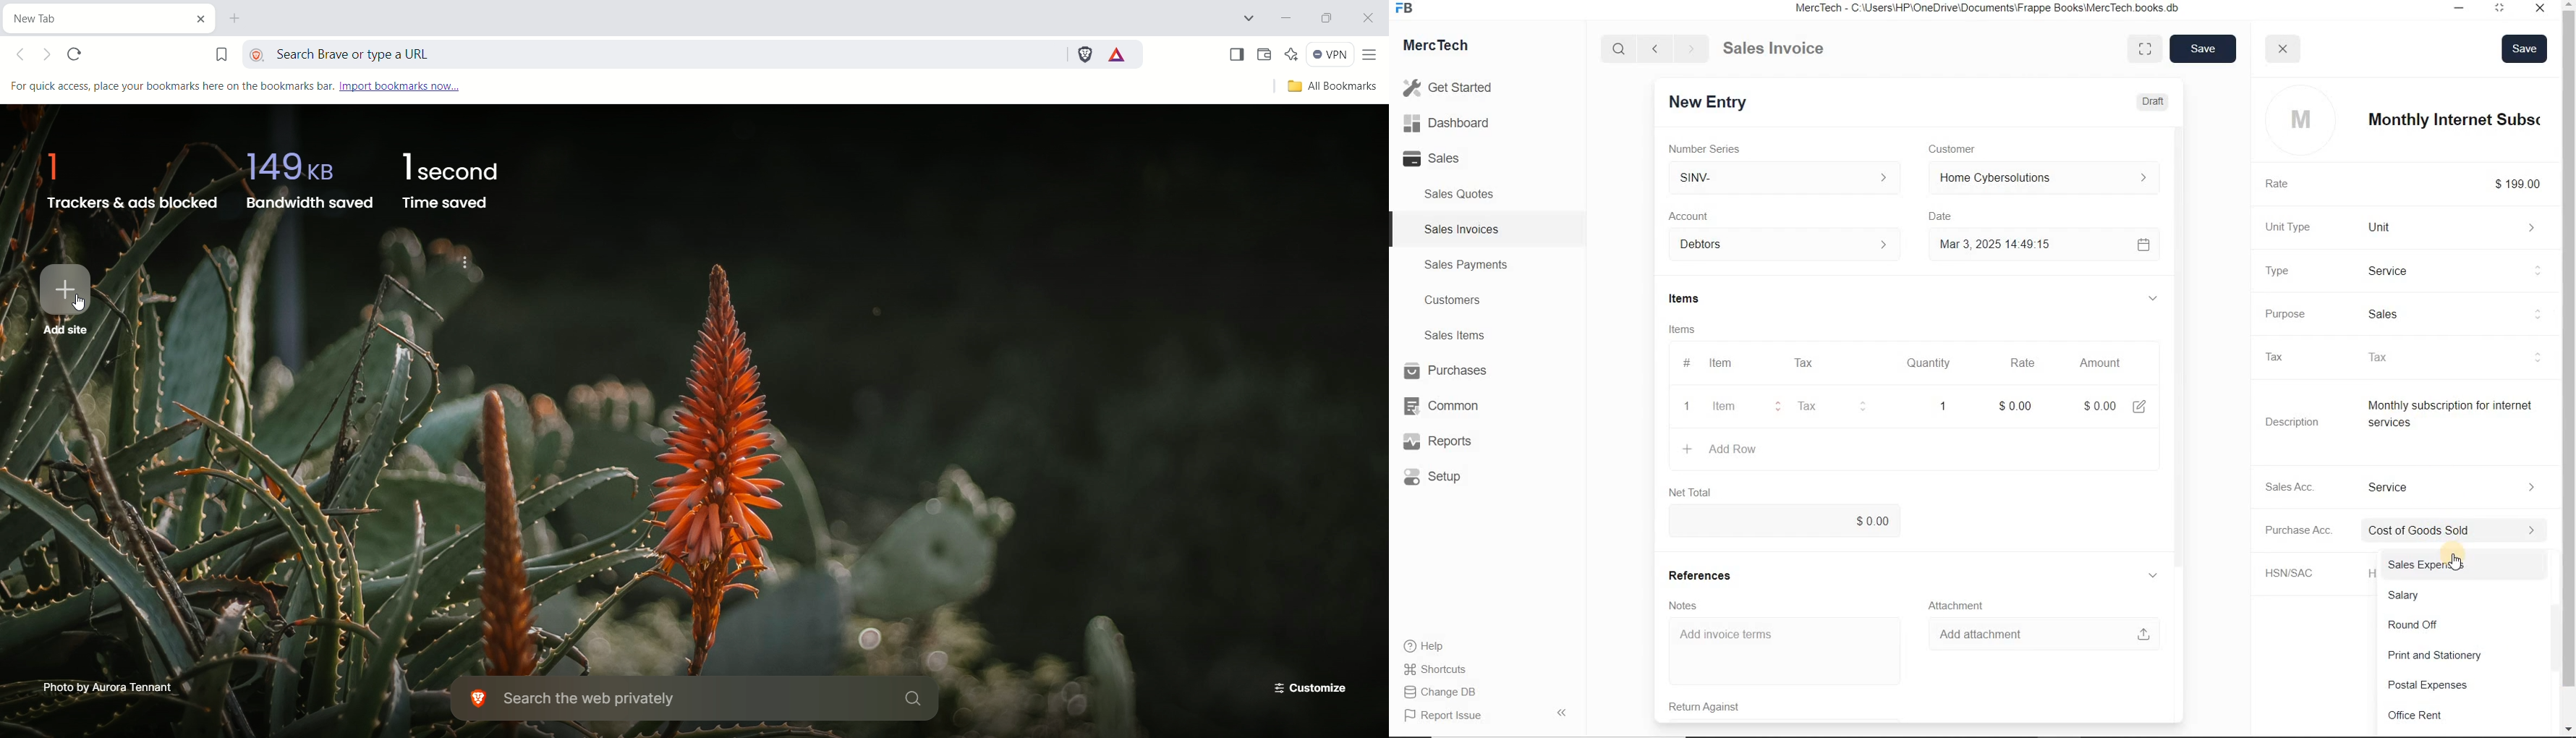  I want to click on Quantity, so click(1937, 363).